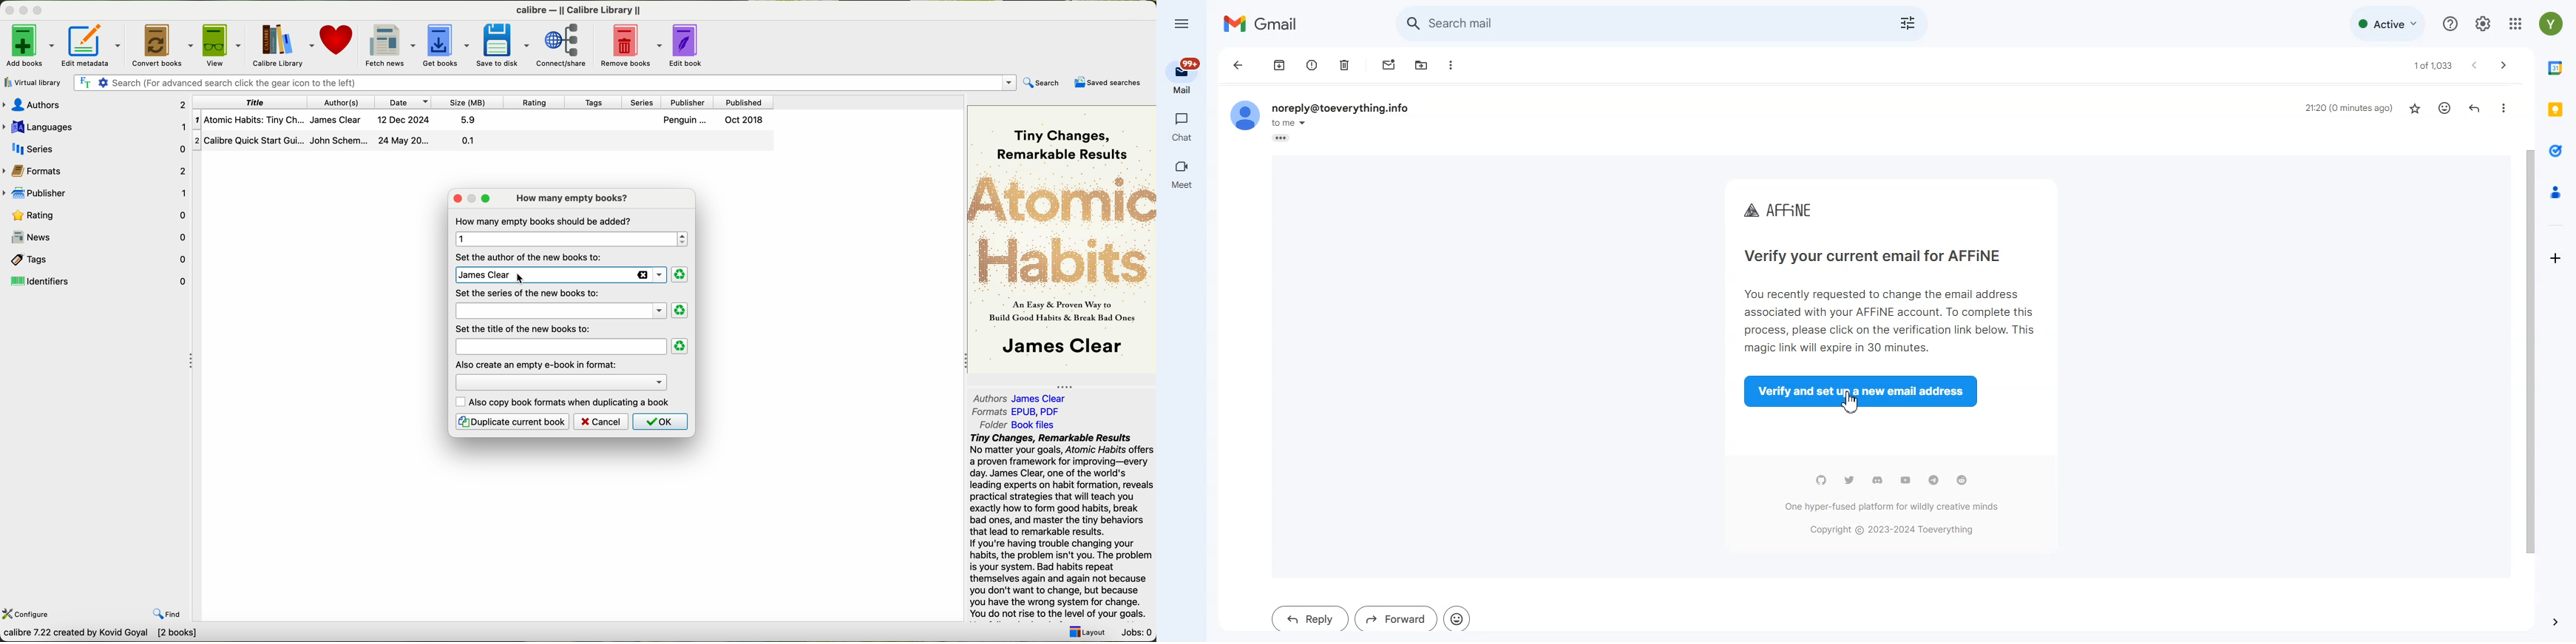 The image size is (2576, 644). What do you see at coordinates (7, 7) in the screenshot?
I see `close program` at bounding box center [7, 7].